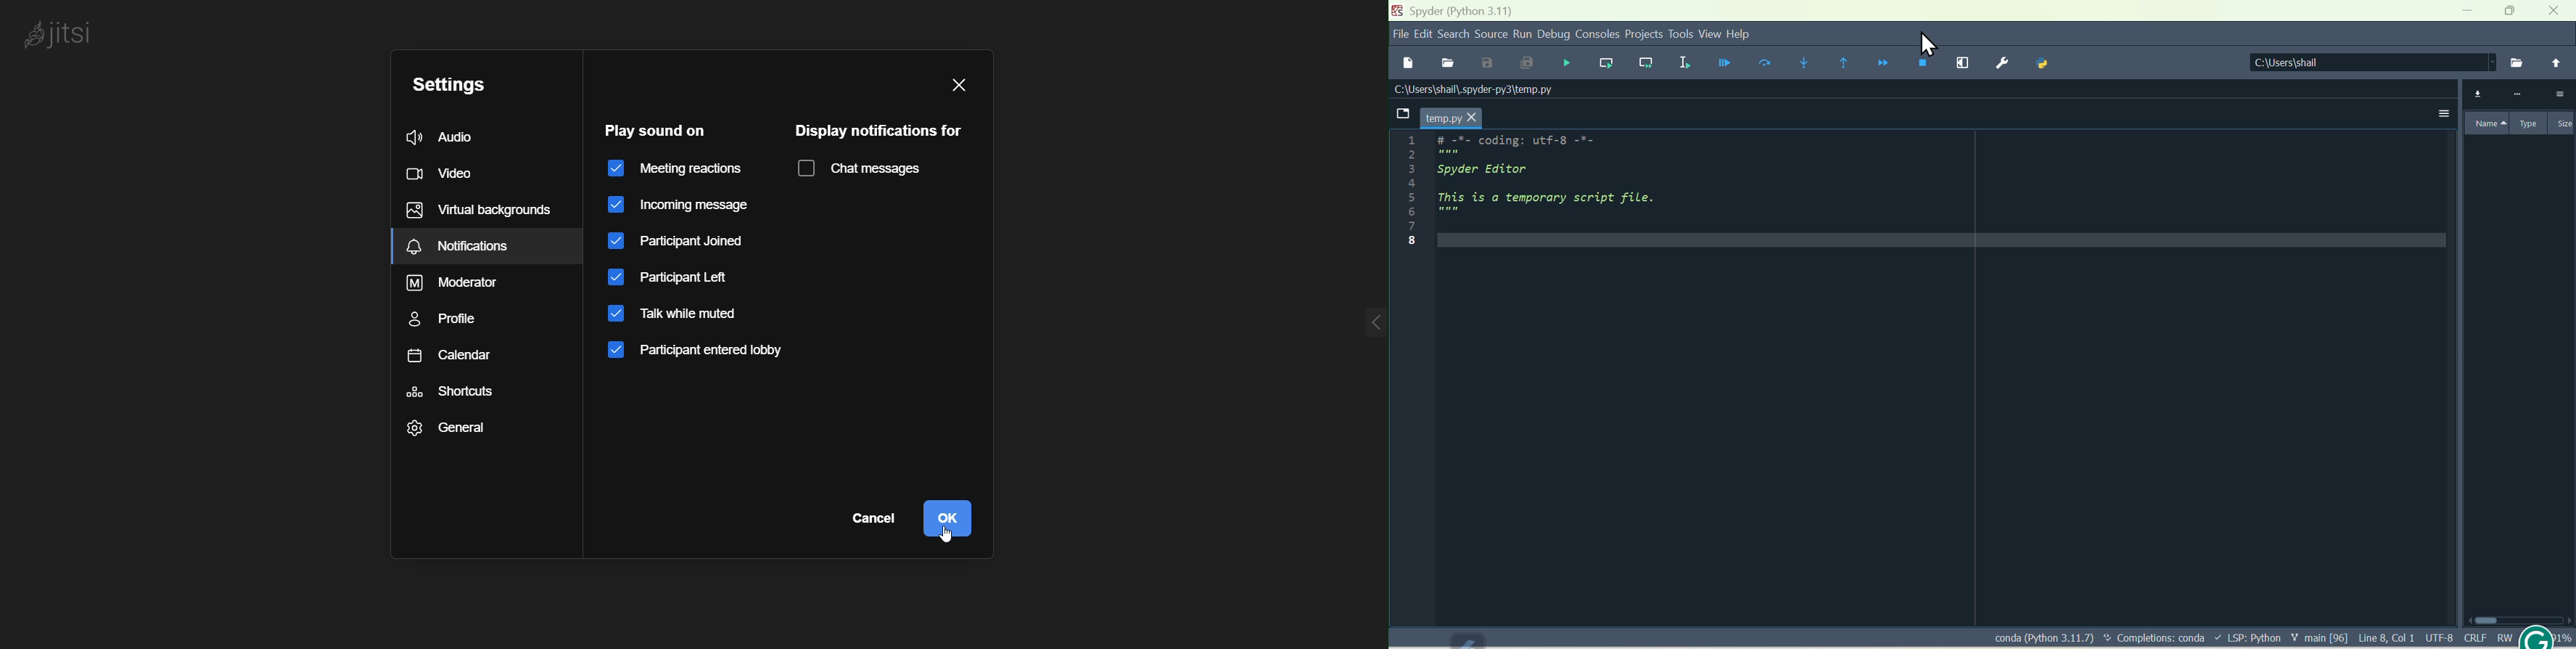 This screenshot has height=672, width=2576. Describe the element at coordinates (1448, 63) in the screenshot. I see `Open file` at that location.